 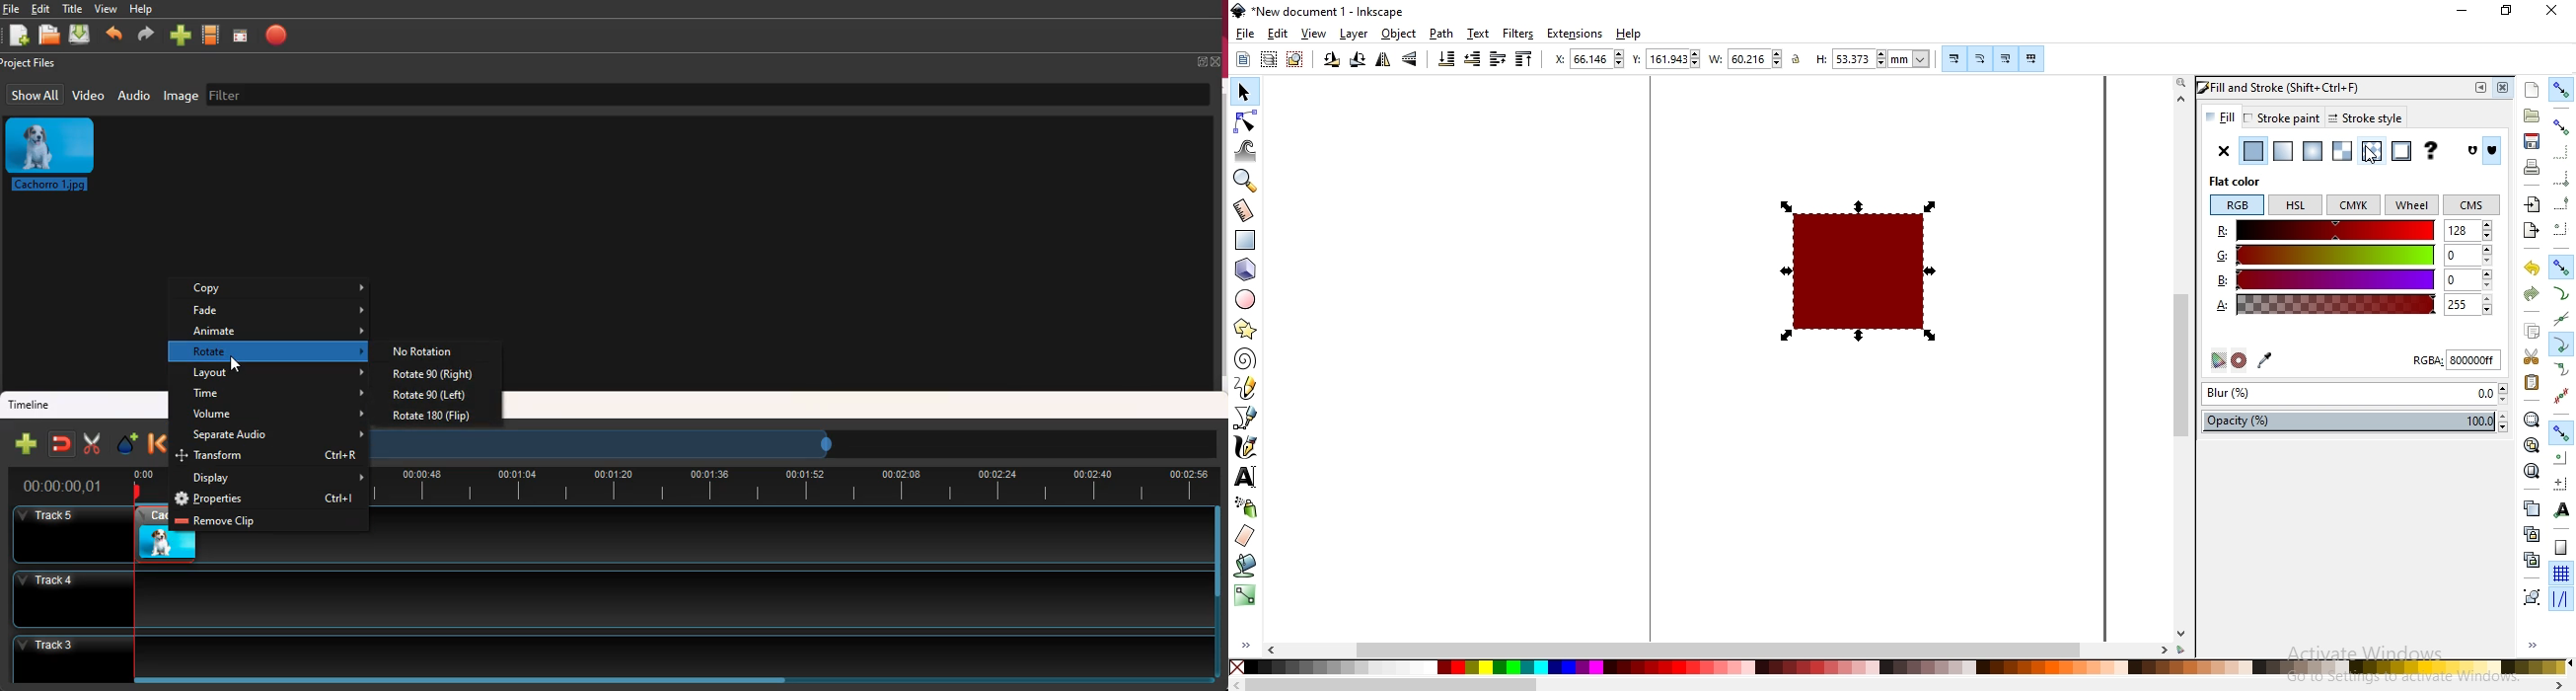 I want to click on new document 1- Inkscape, so click(x=1325, y=12).